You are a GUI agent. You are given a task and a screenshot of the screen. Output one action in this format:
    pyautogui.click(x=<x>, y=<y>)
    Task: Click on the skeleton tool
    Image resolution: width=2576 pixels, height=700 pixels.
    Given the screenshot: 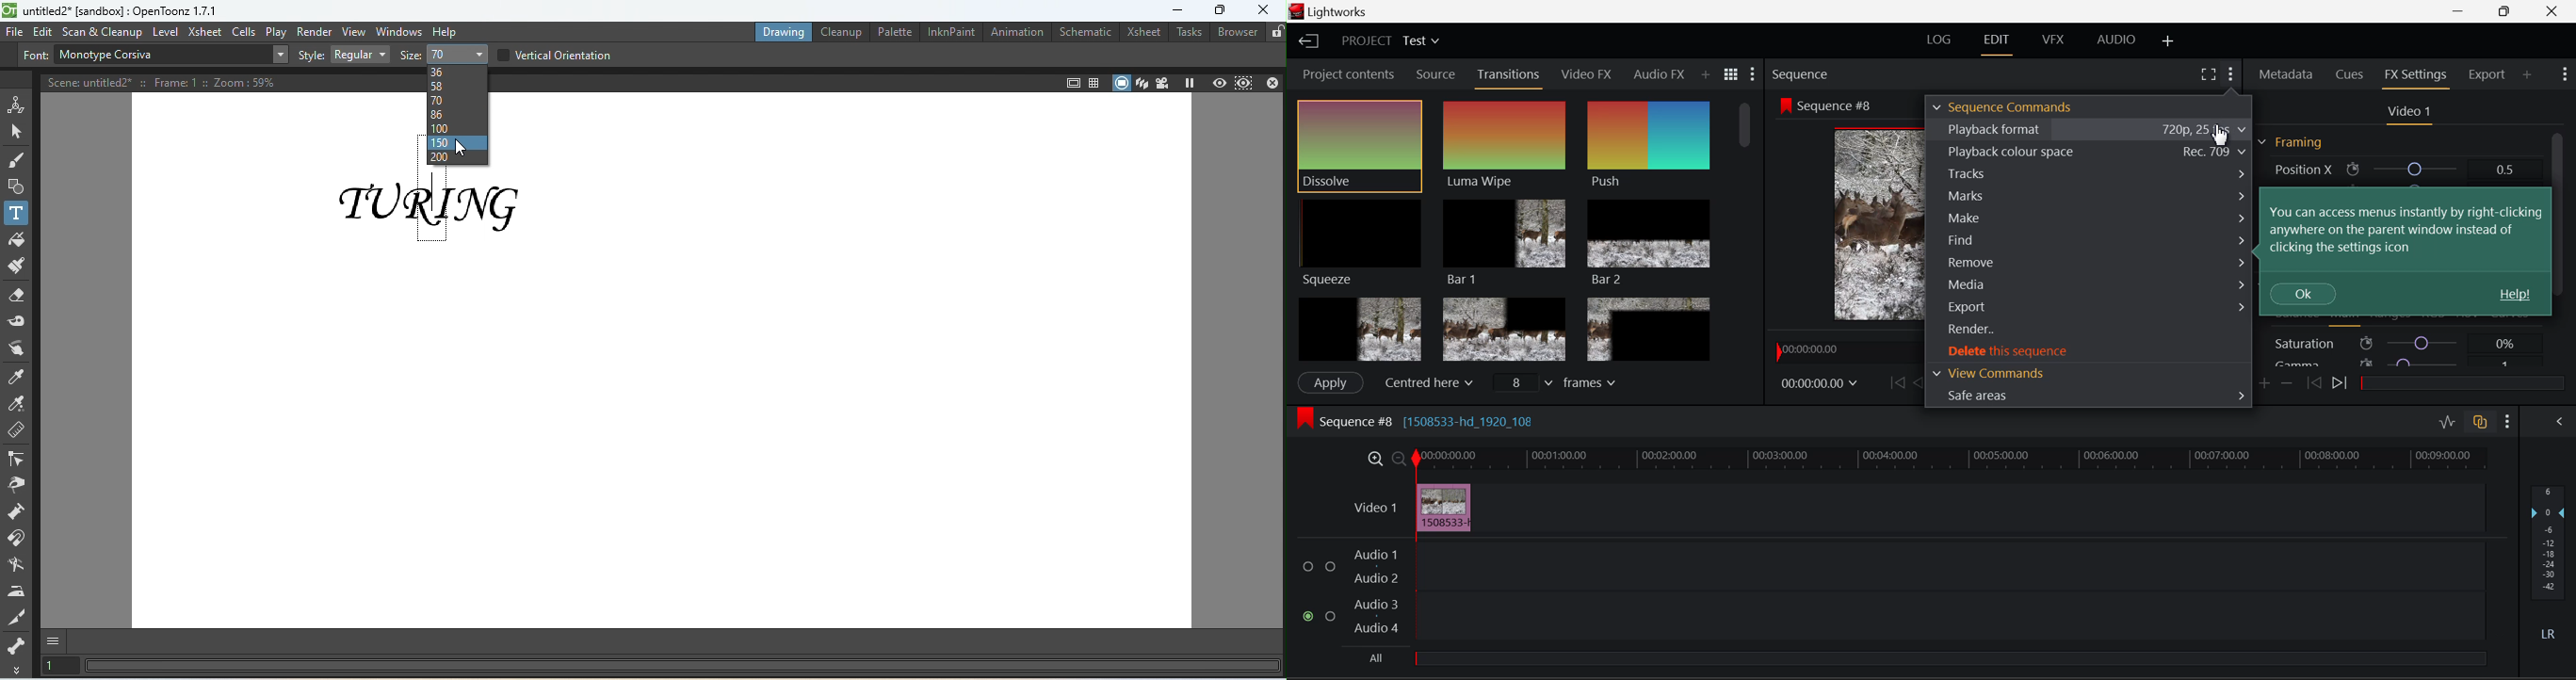 What is the action you would take?
    pyautogui.click(x=16, y=644)
    